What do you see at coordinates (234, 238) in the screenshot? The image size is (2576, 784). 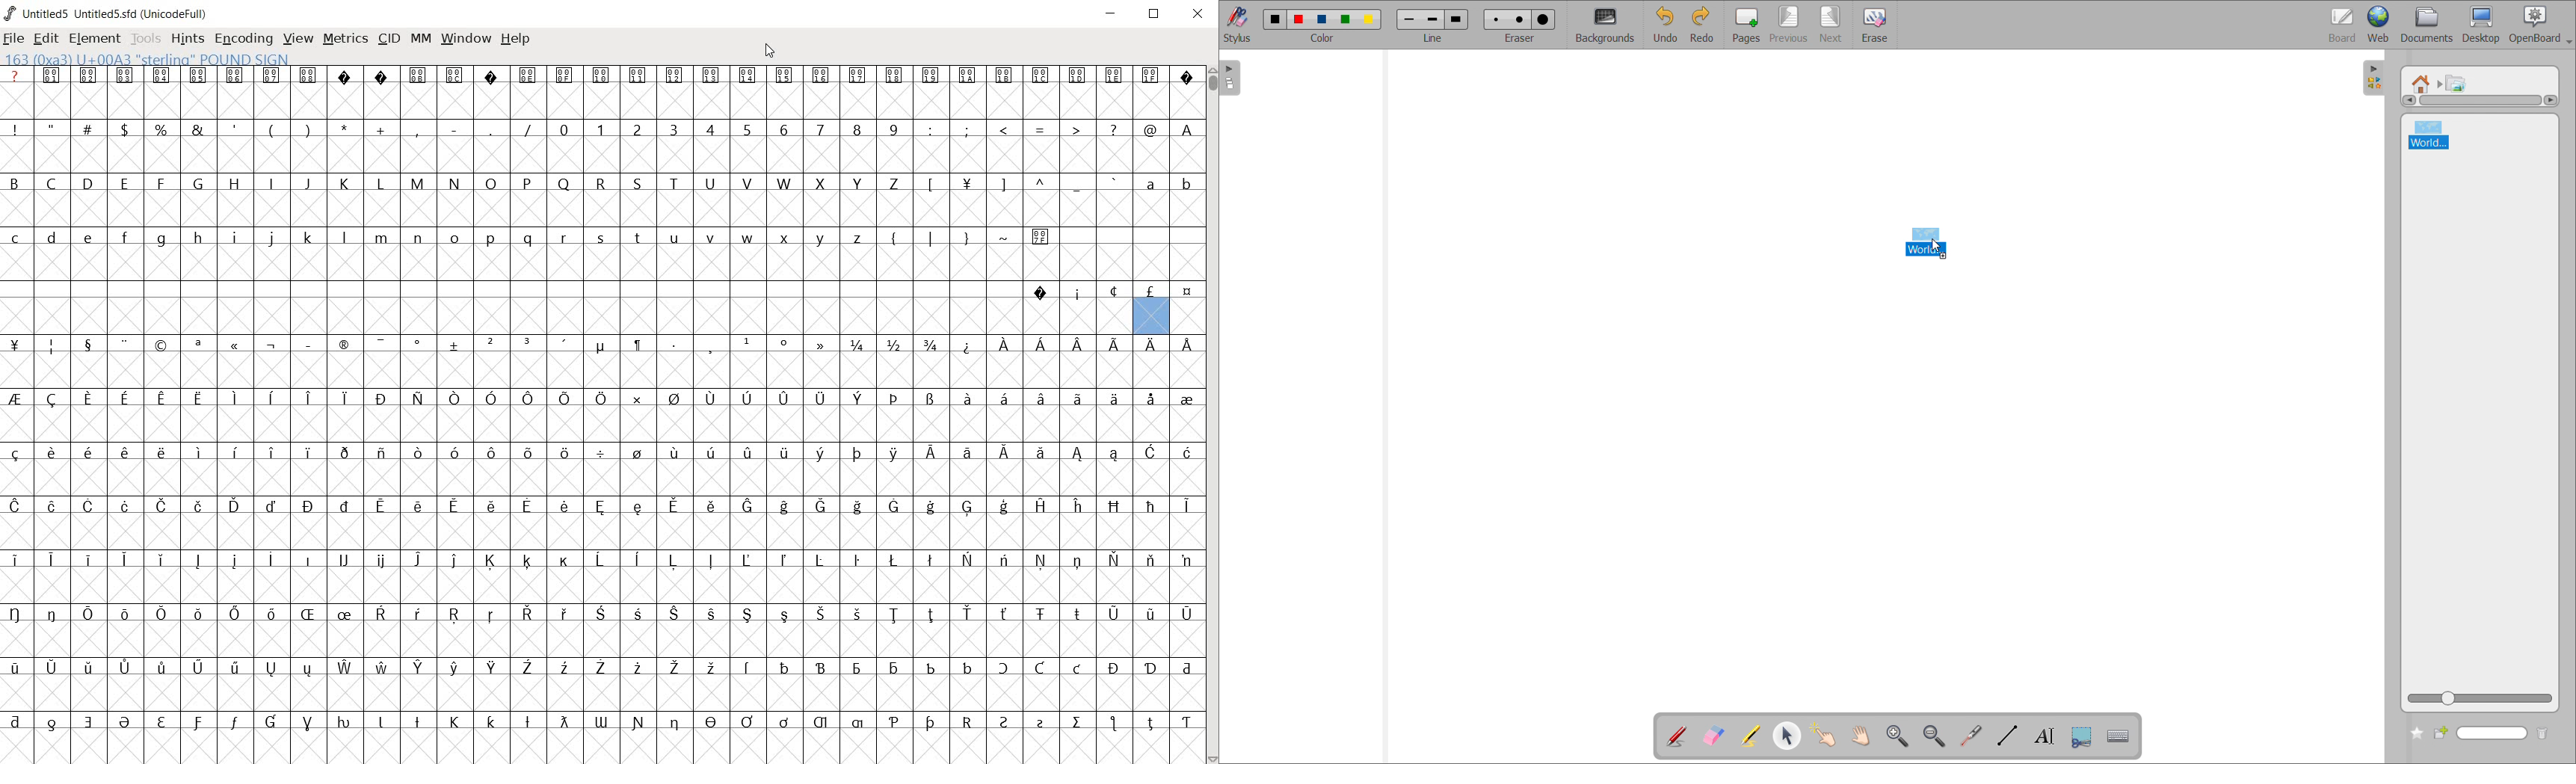 I see `i` at bounding box center [234, 238].